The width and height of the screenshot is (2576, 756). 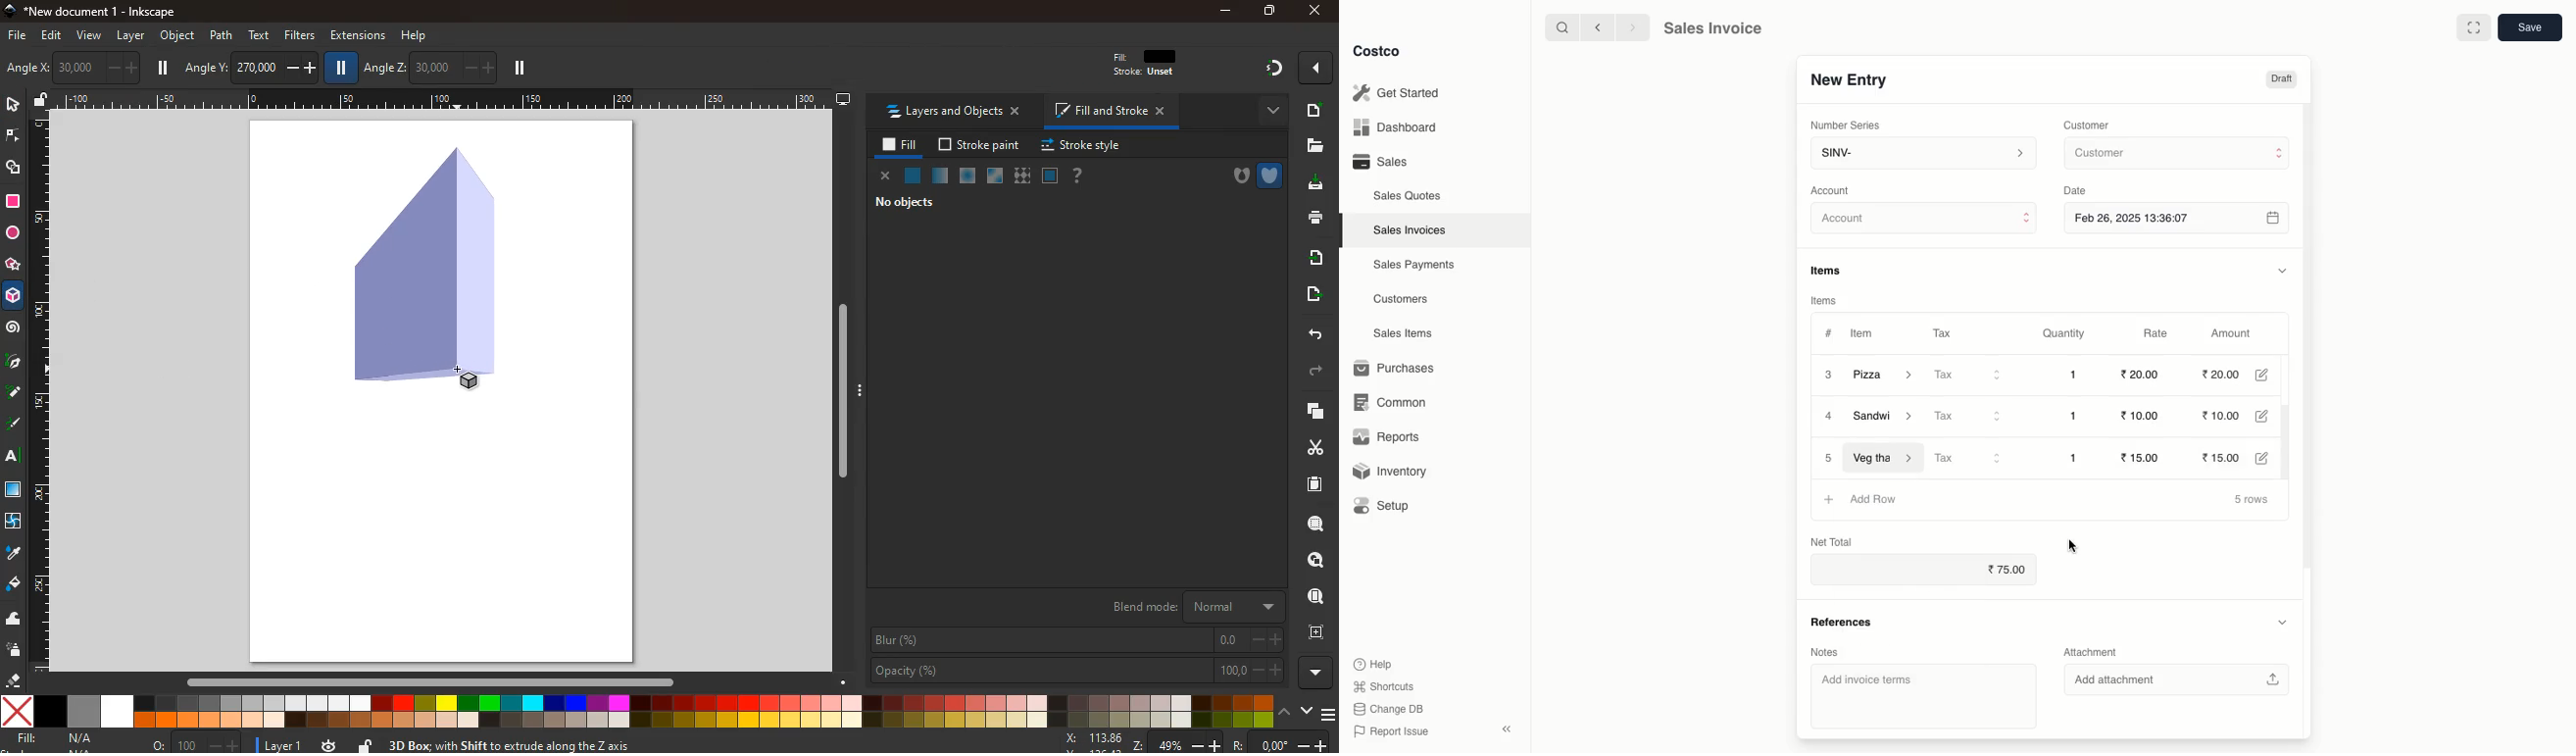 I want to click on Full width toggle, so click(x=2472, y=28).